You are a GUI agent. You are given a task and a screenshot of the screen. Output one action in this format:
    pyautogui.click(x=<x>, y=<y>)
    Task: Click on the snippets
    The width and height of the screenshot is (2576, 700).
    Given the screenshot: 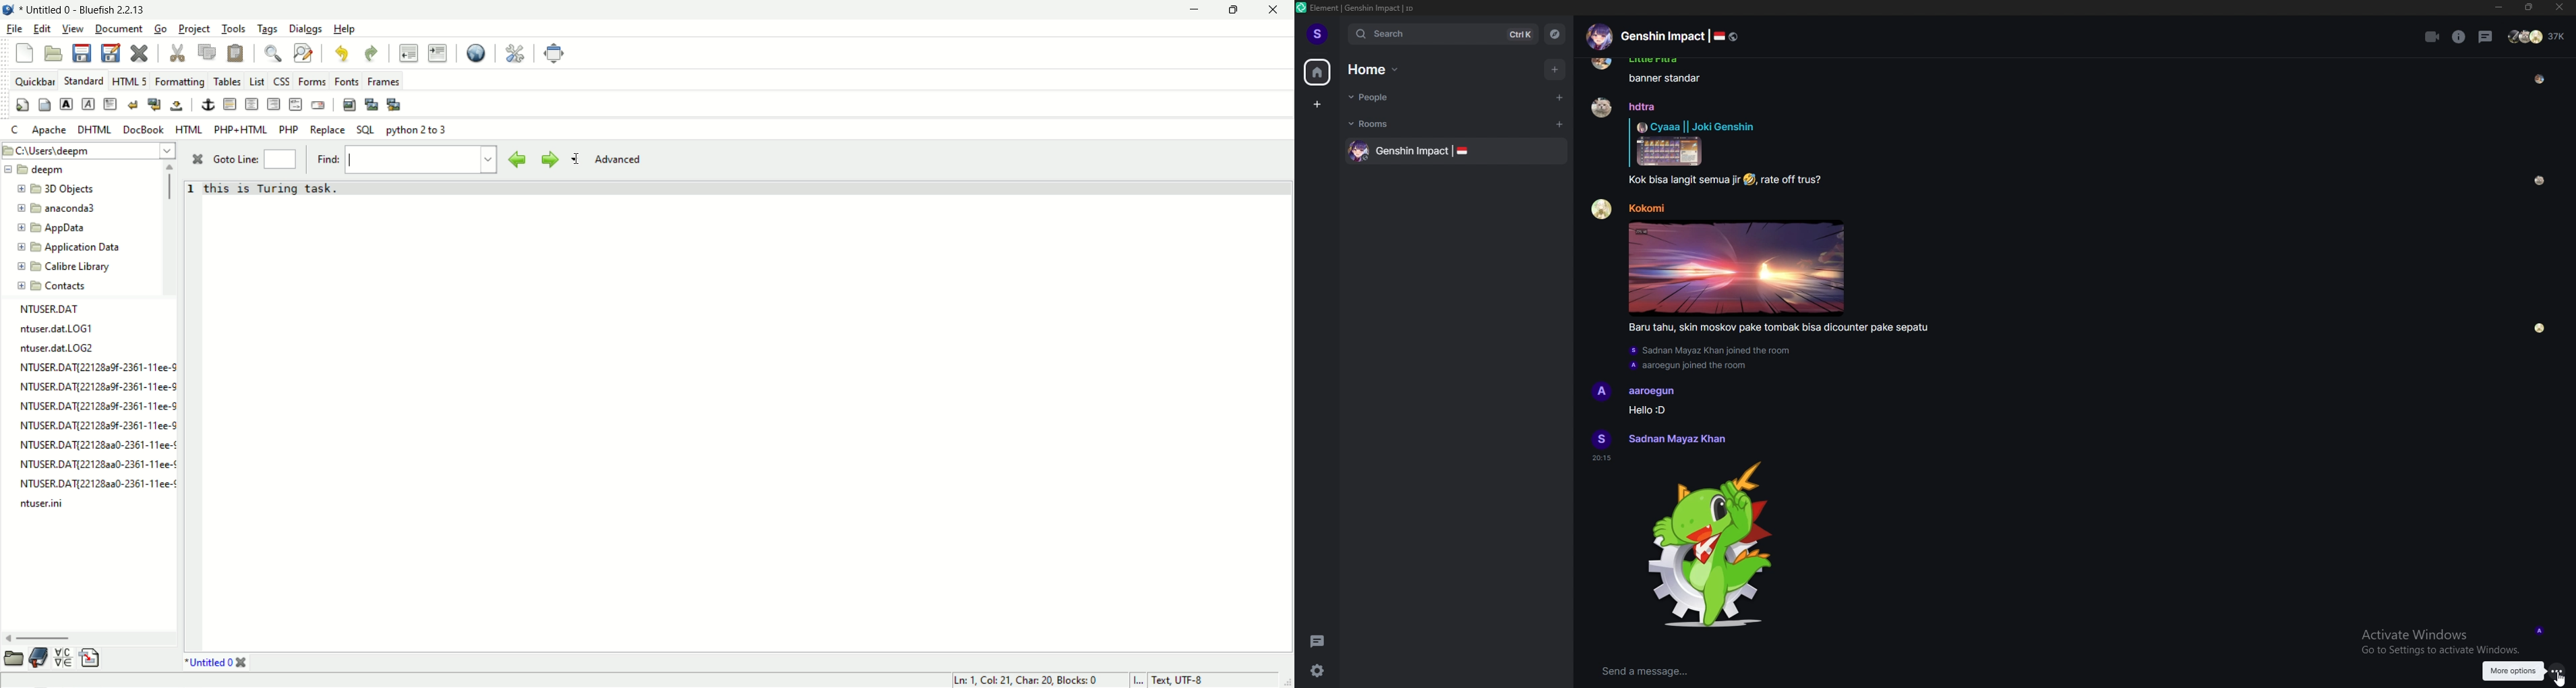 What is the action you would take?
    pyautogui.click(x=91, y=660)
    